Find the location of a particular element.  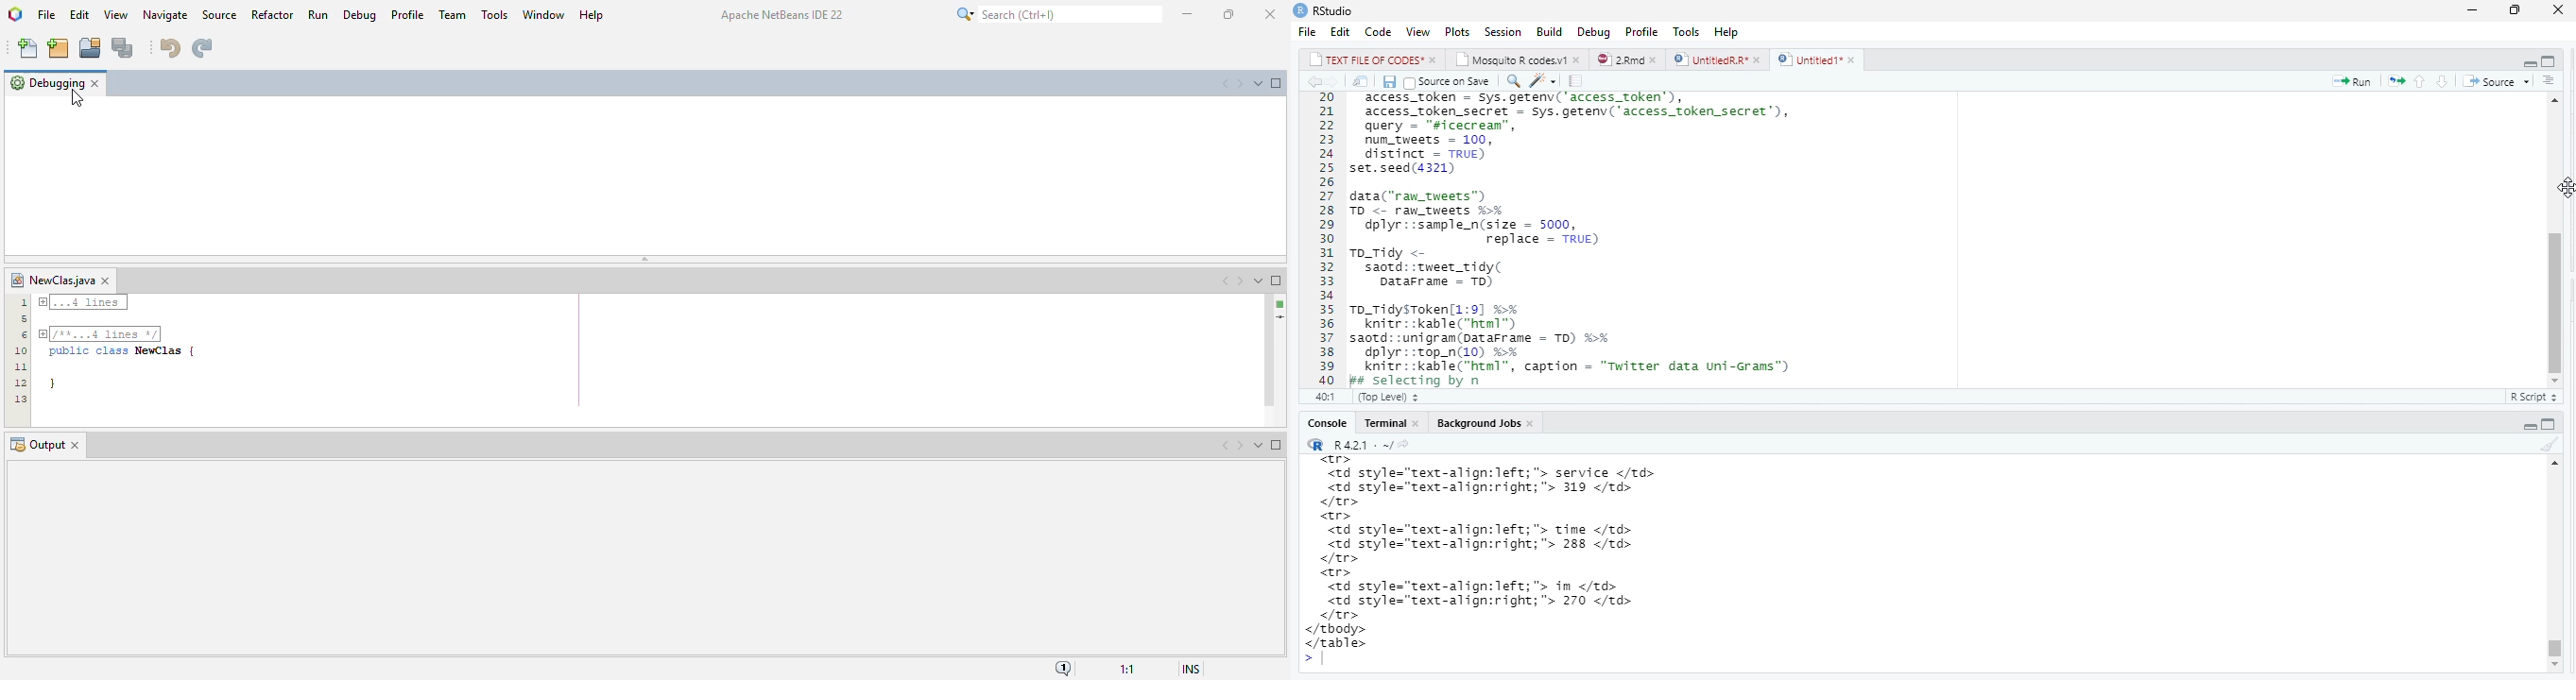

show document outline is located at coordinates (2557, 79).